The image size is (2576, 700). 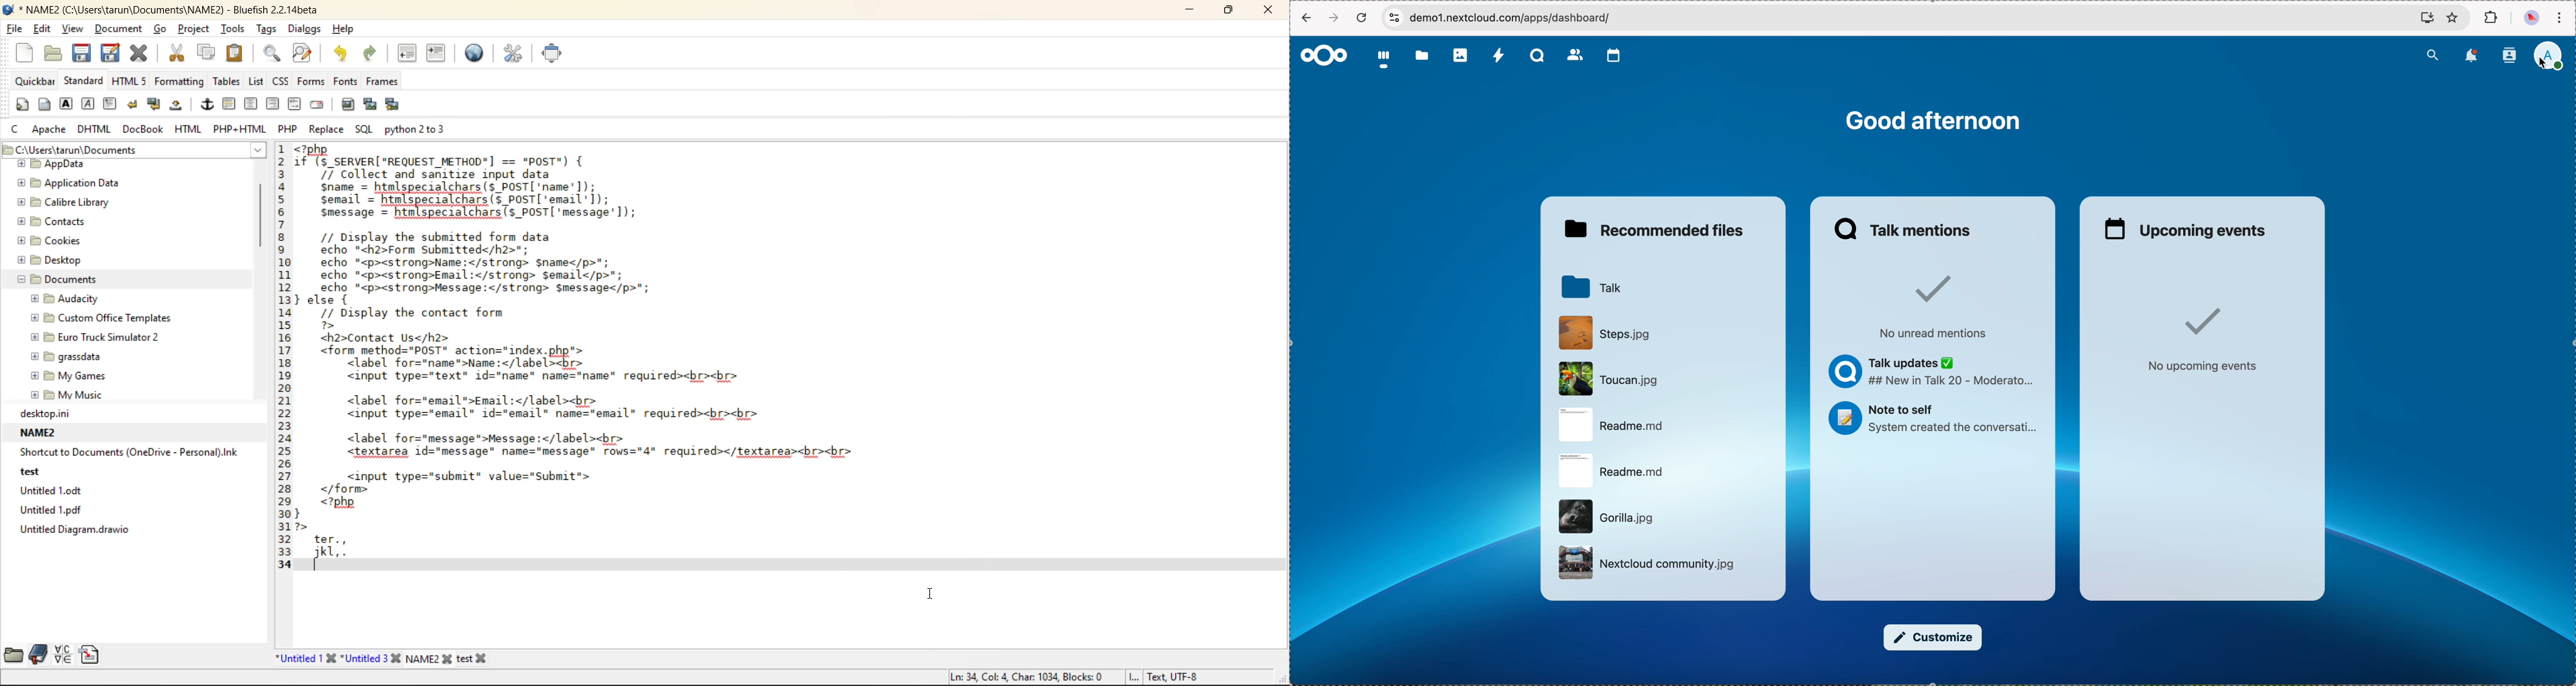 I want to click on new file name, so click(x=421, y=658).